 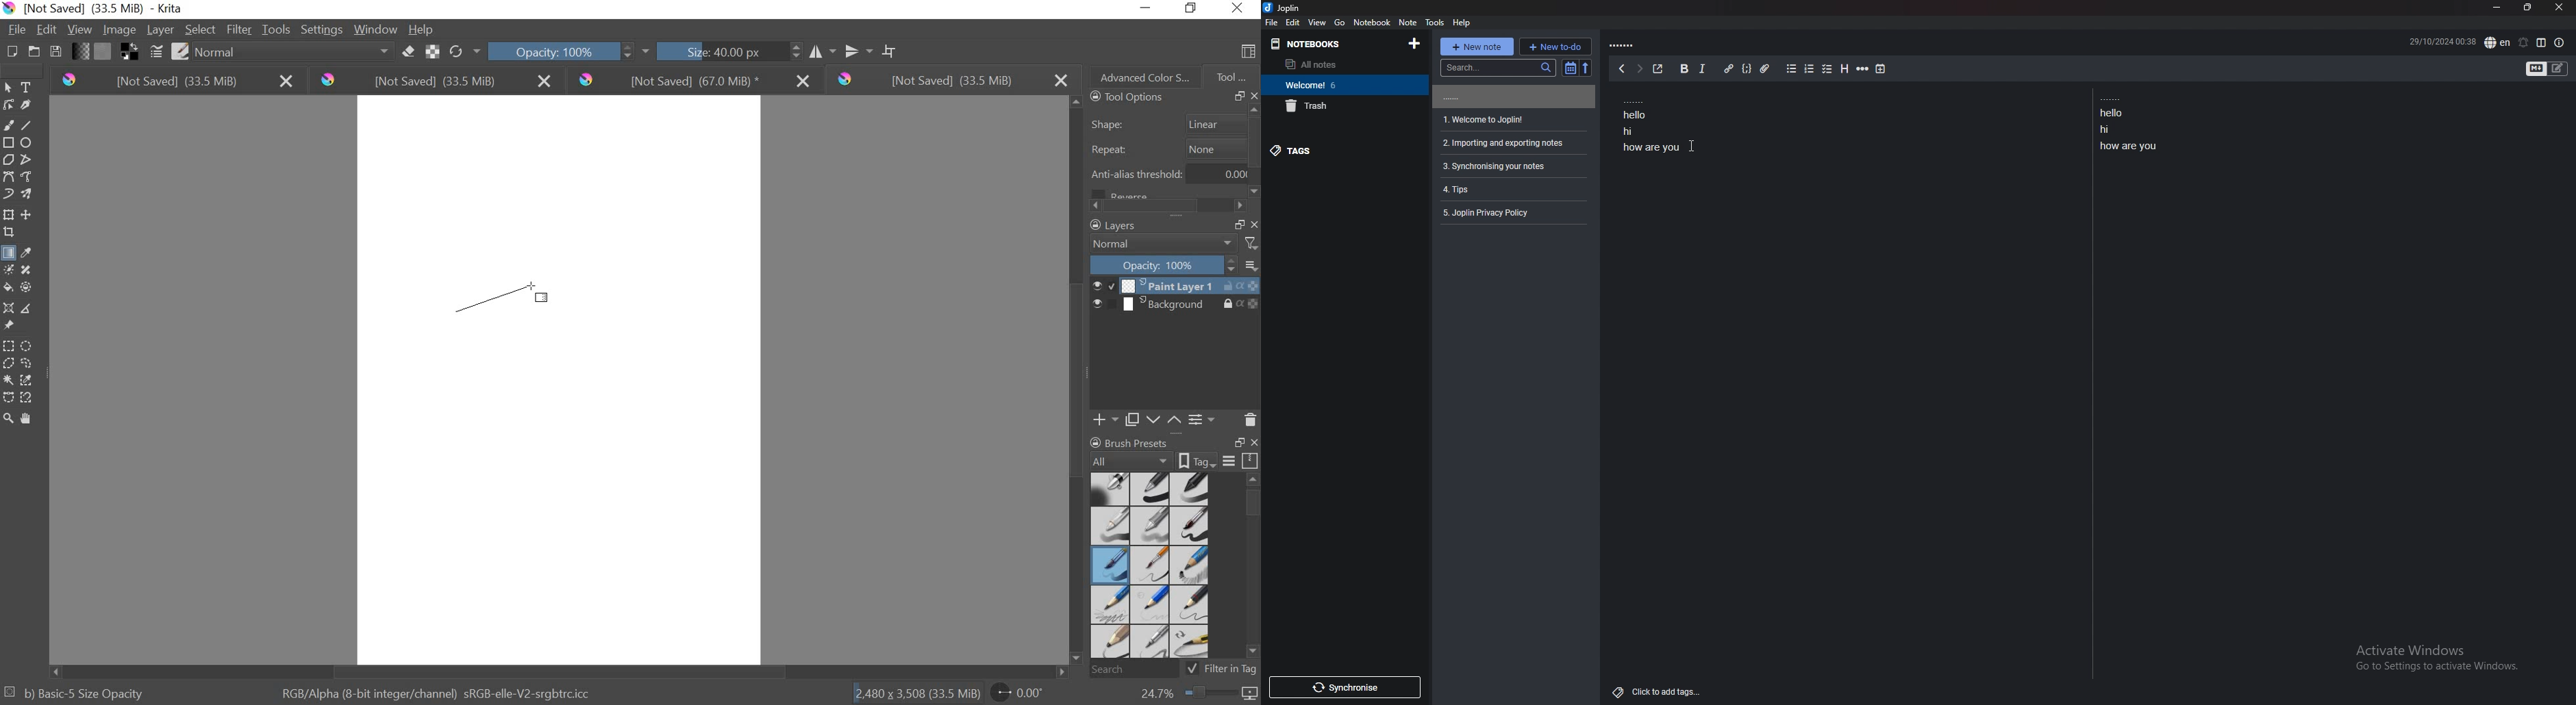 I want to click on checkbox, so click(x=1828, y=70).